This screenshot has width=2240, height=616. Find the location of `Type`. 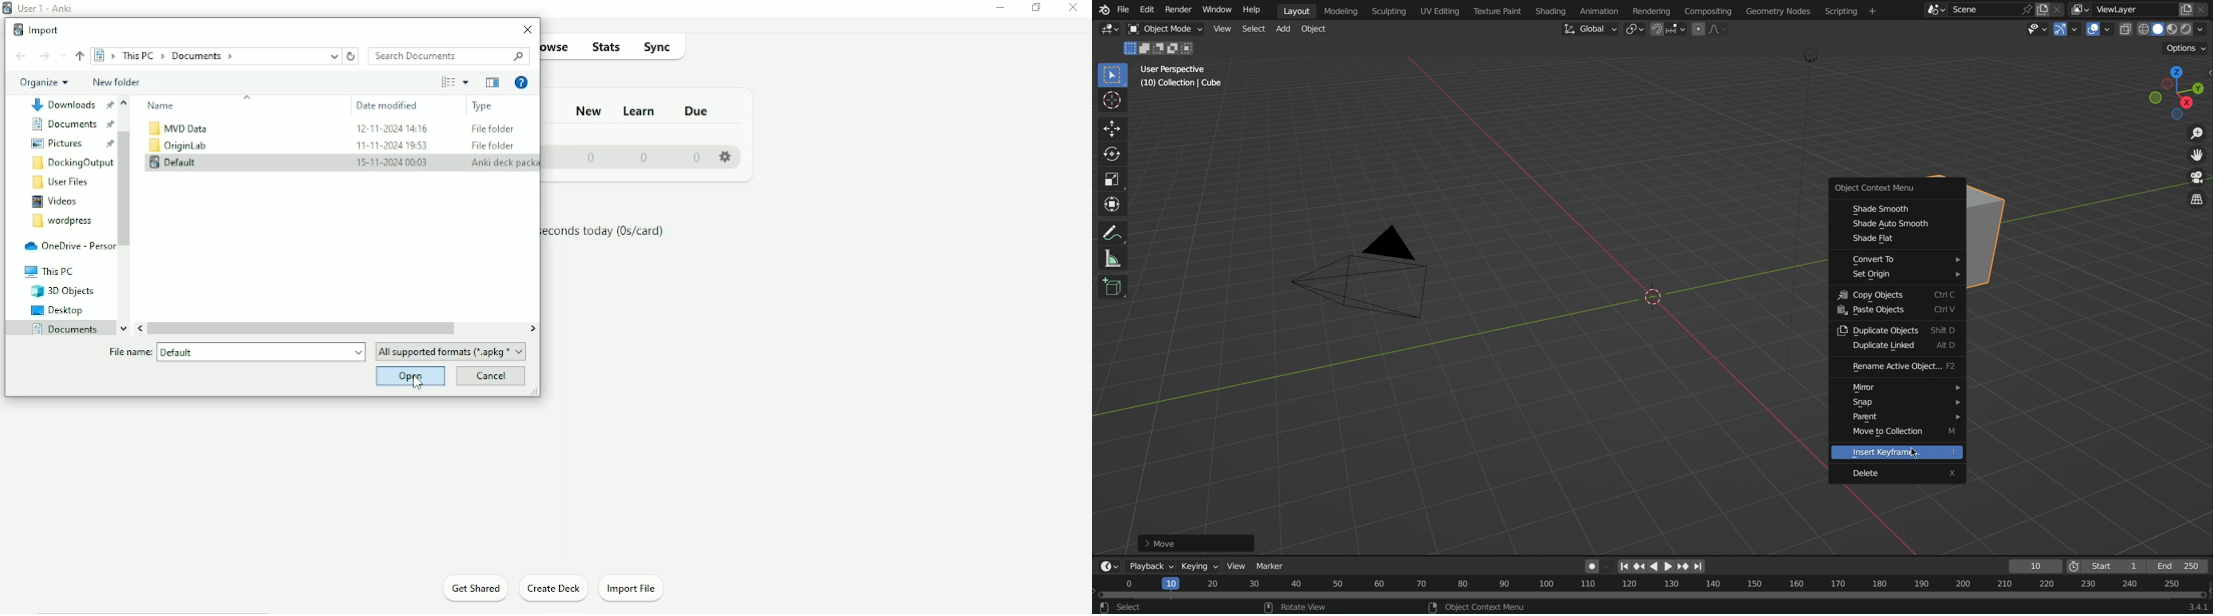

Type is located at coordinates (483, 106).